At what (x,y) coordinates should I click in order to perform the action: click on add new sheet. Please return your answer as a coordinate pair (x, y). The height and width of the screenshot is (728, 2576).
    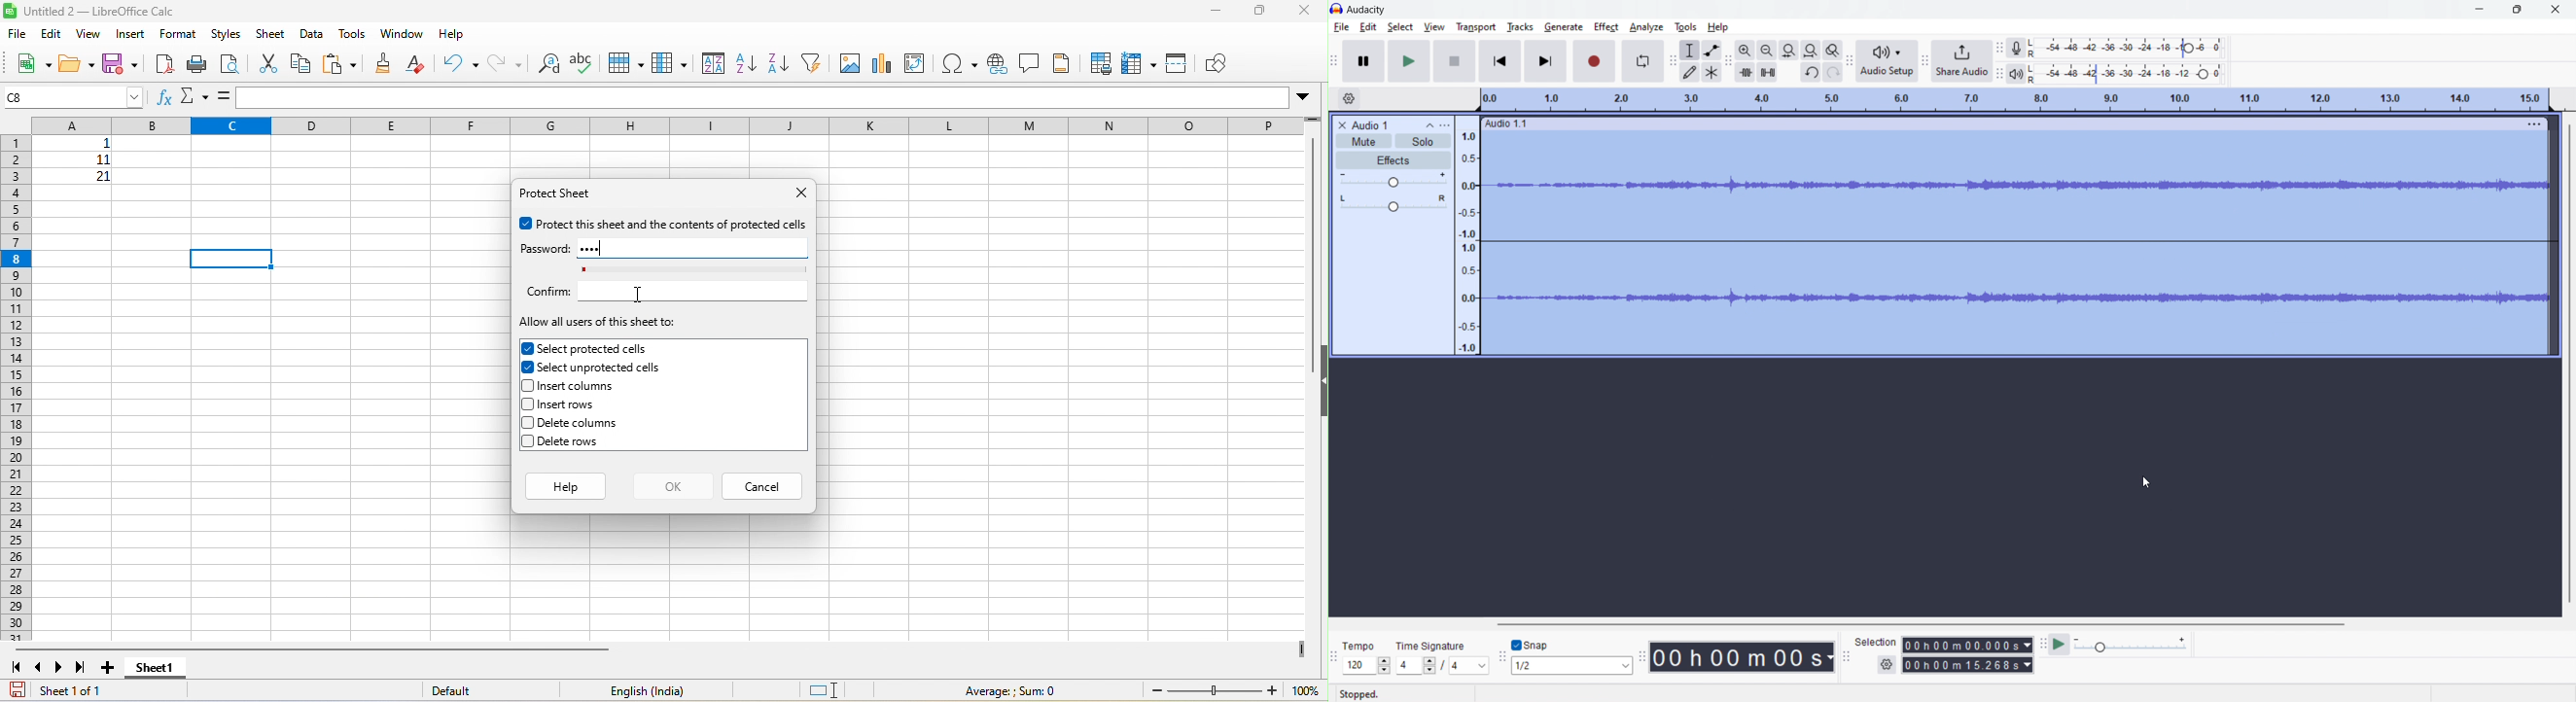
    Looking at the image, I should click on (109, 668).